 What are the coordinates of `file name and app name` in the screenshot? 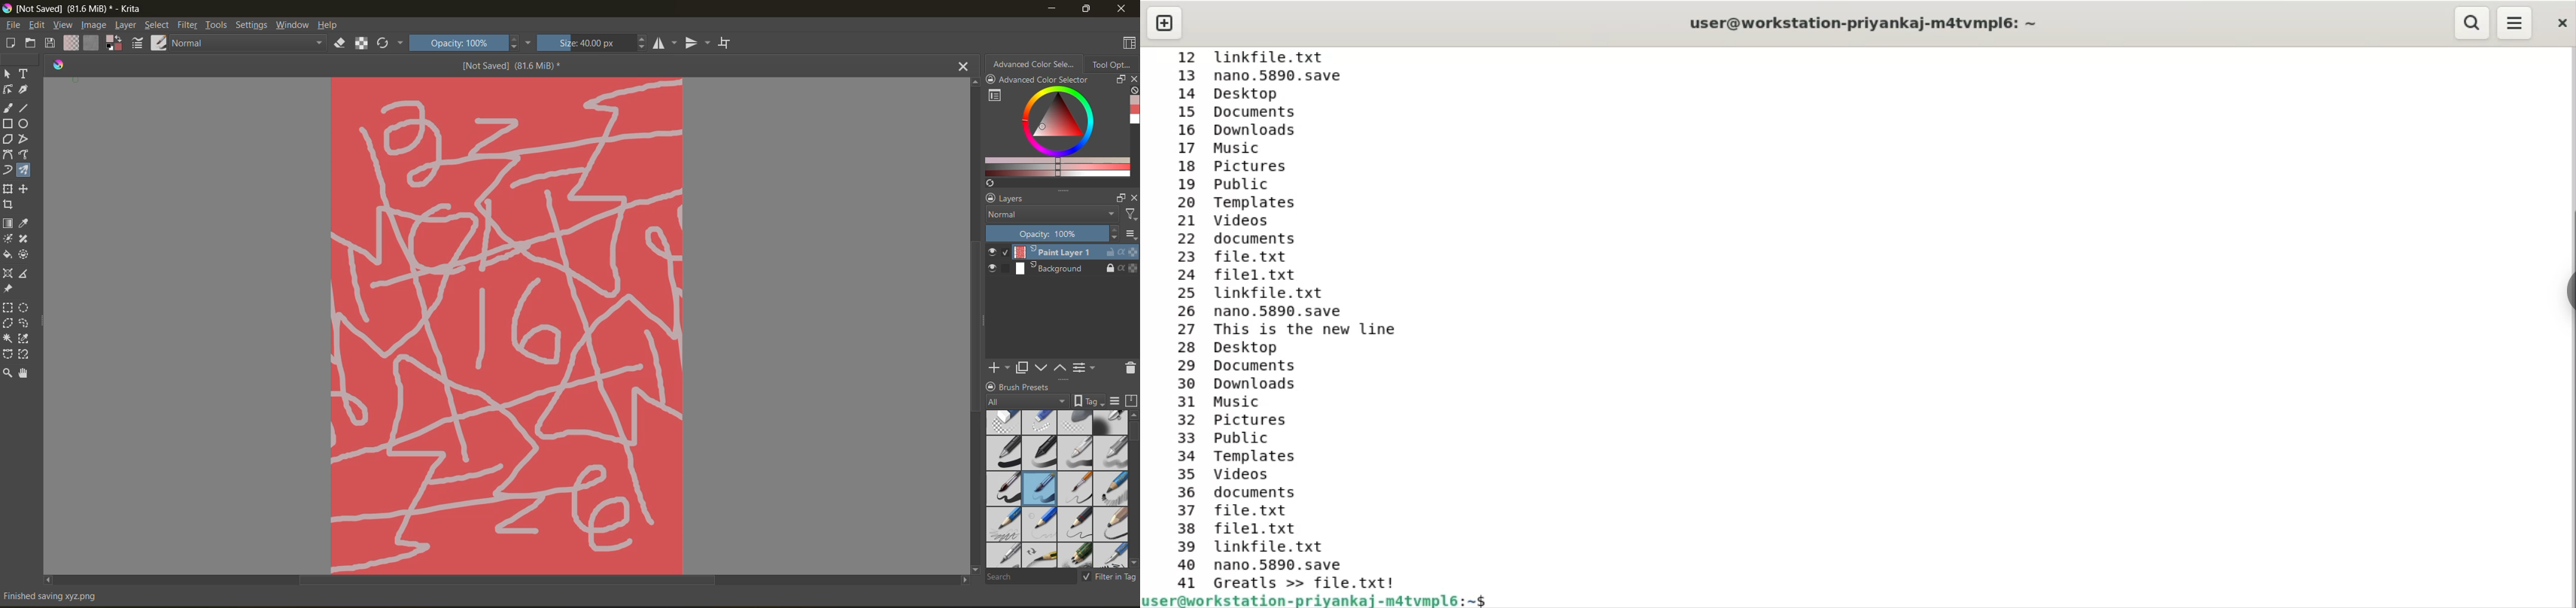 It's located at (75, 7).